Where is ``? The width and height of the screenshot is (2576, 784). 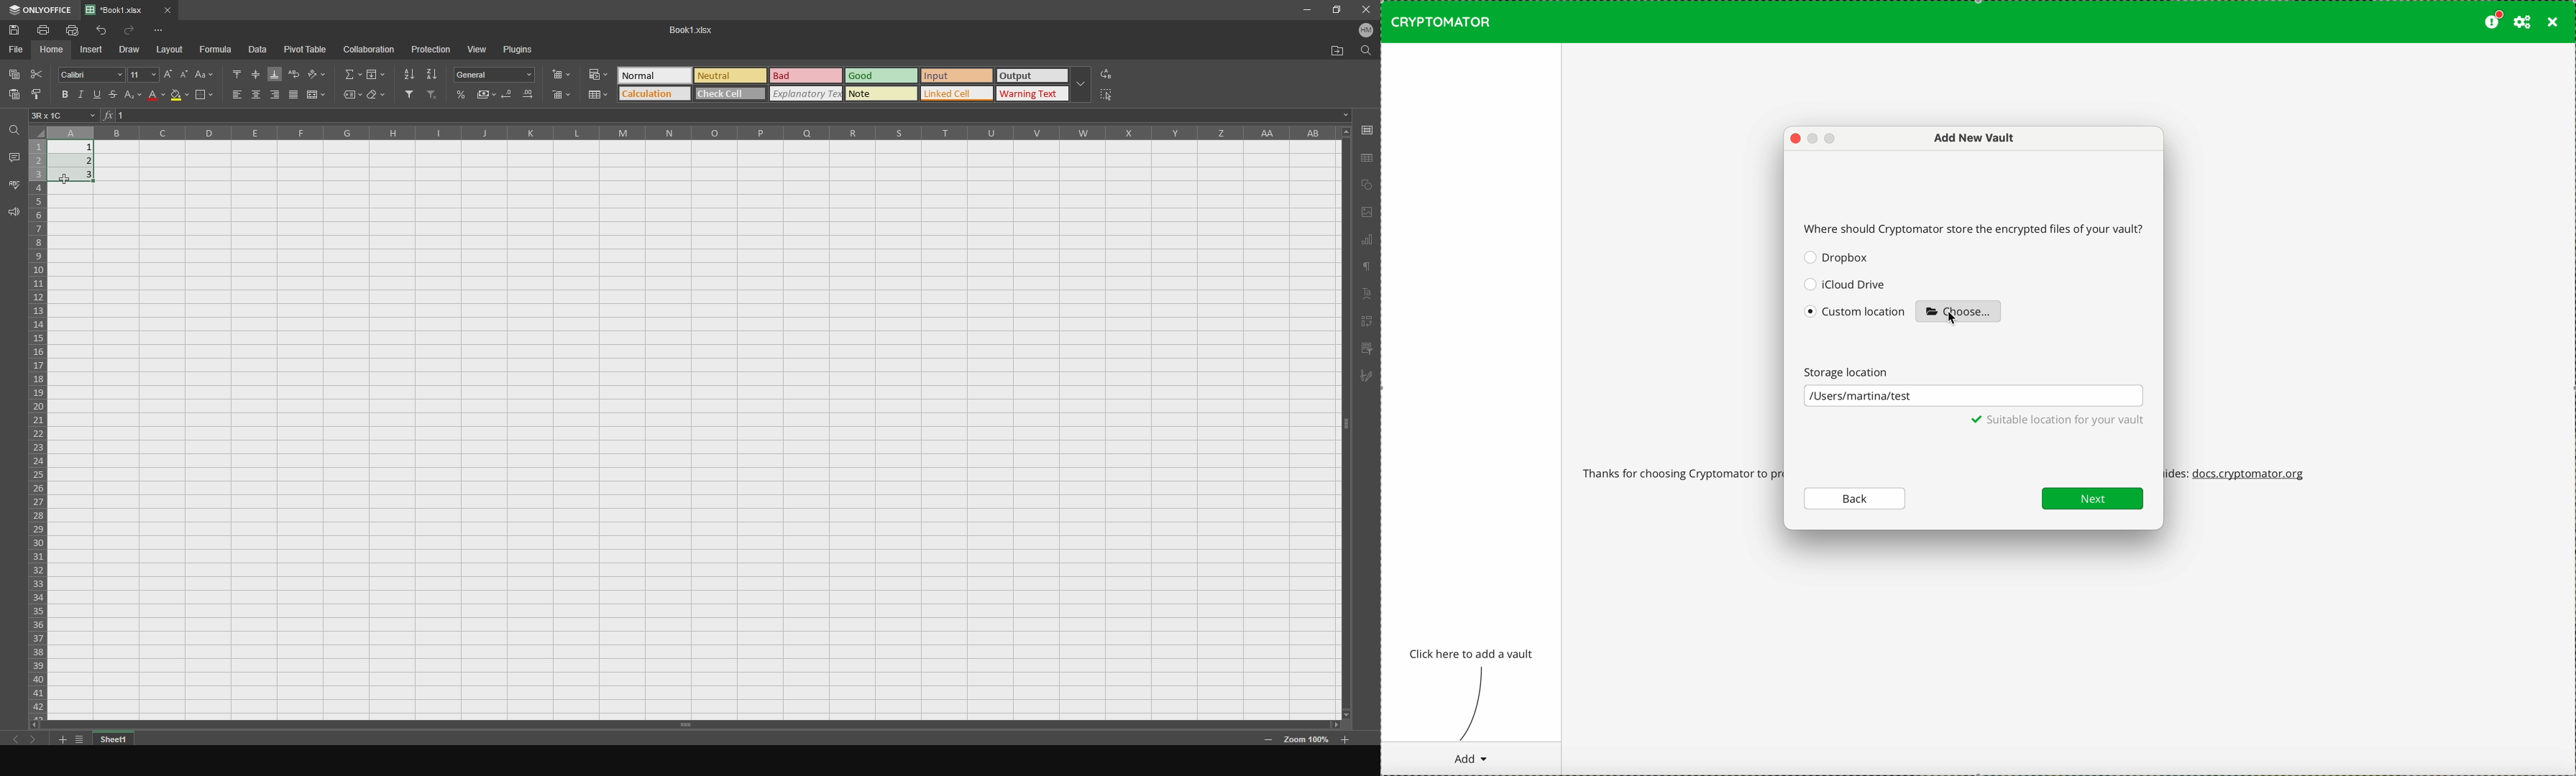
 is located at coordinates (498, 75).